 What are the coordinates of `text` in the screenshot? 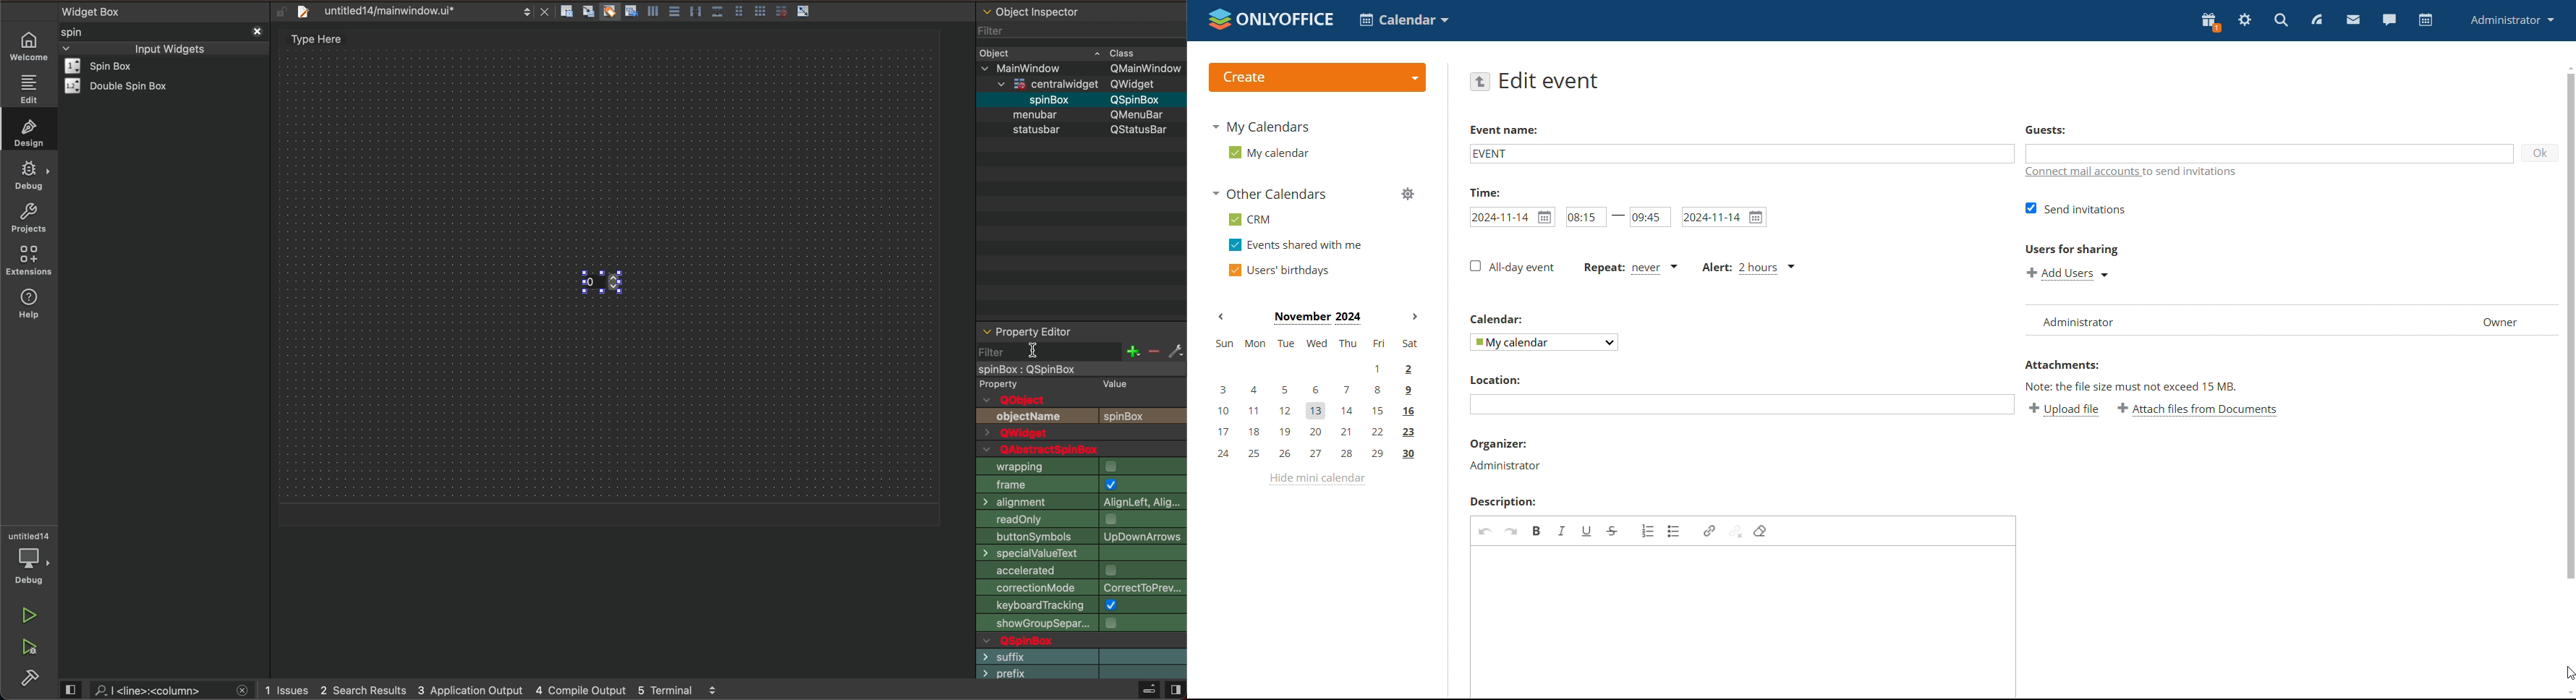 It's located at (1044, 450).